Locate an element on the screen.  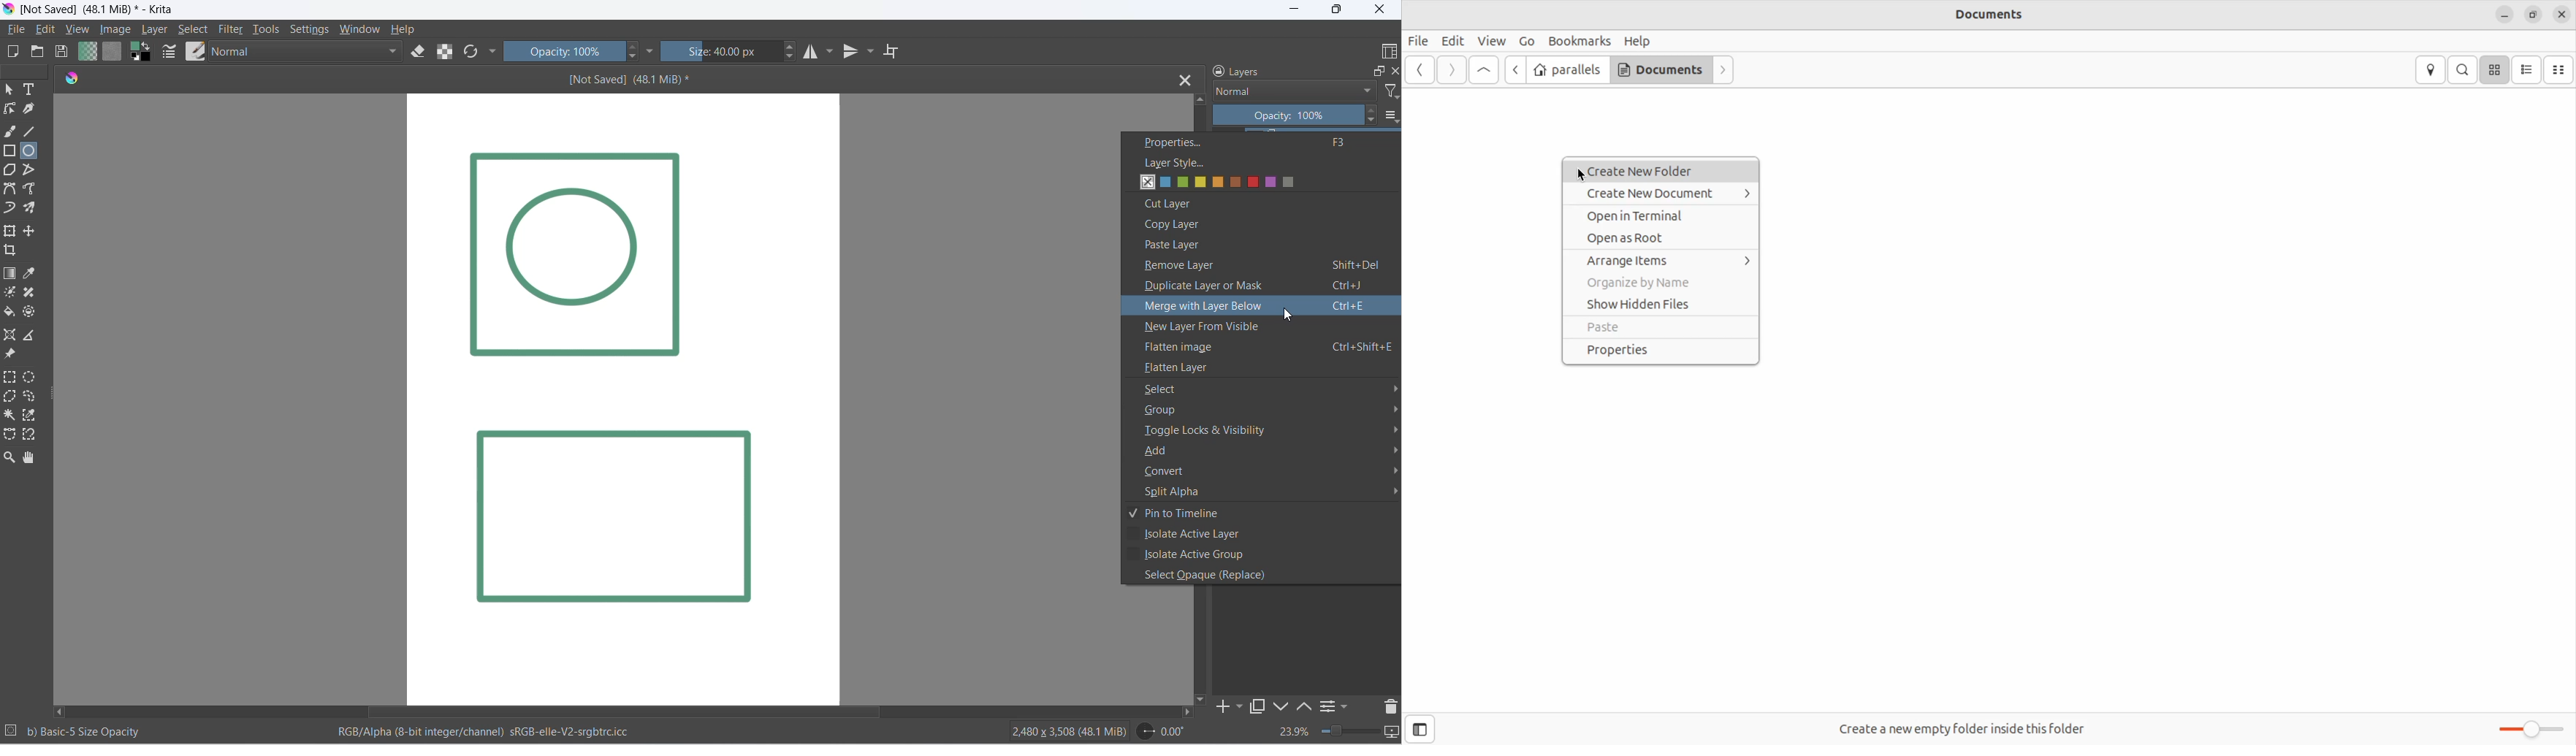
cut layer is located at coordinates (1264, 205).